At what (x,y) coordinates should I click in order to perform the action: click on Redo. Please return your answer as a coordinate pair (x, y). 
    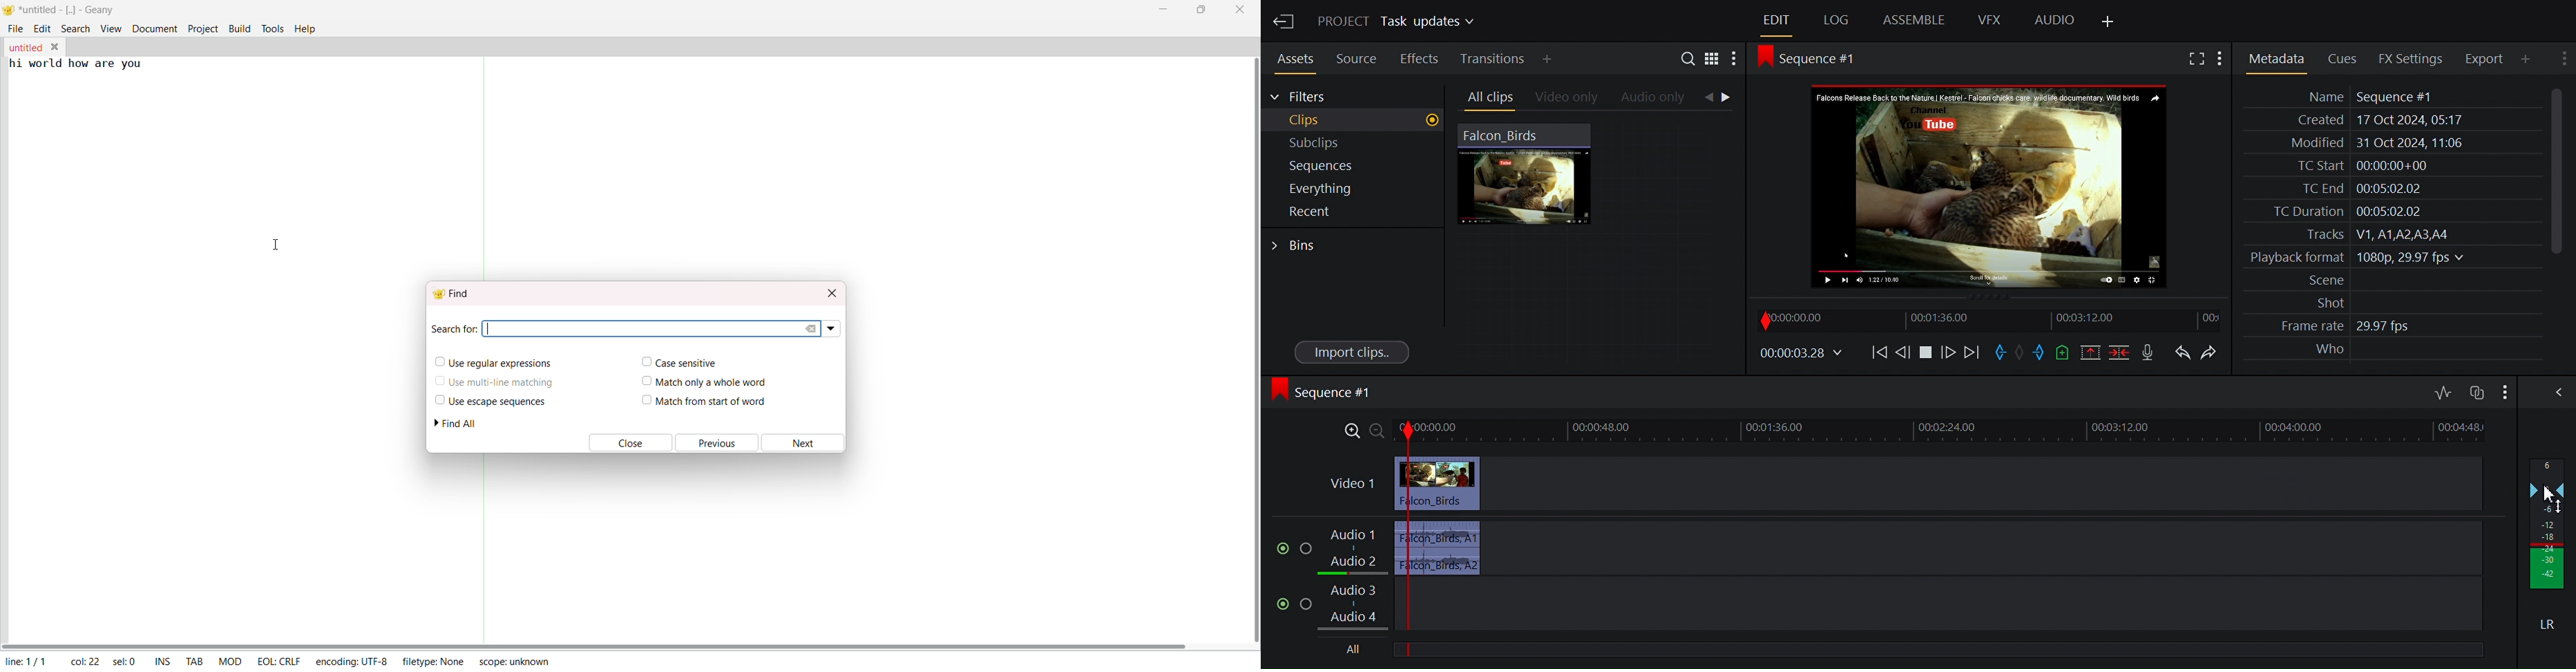
    Looking at the image, I should click on (2209, 351).